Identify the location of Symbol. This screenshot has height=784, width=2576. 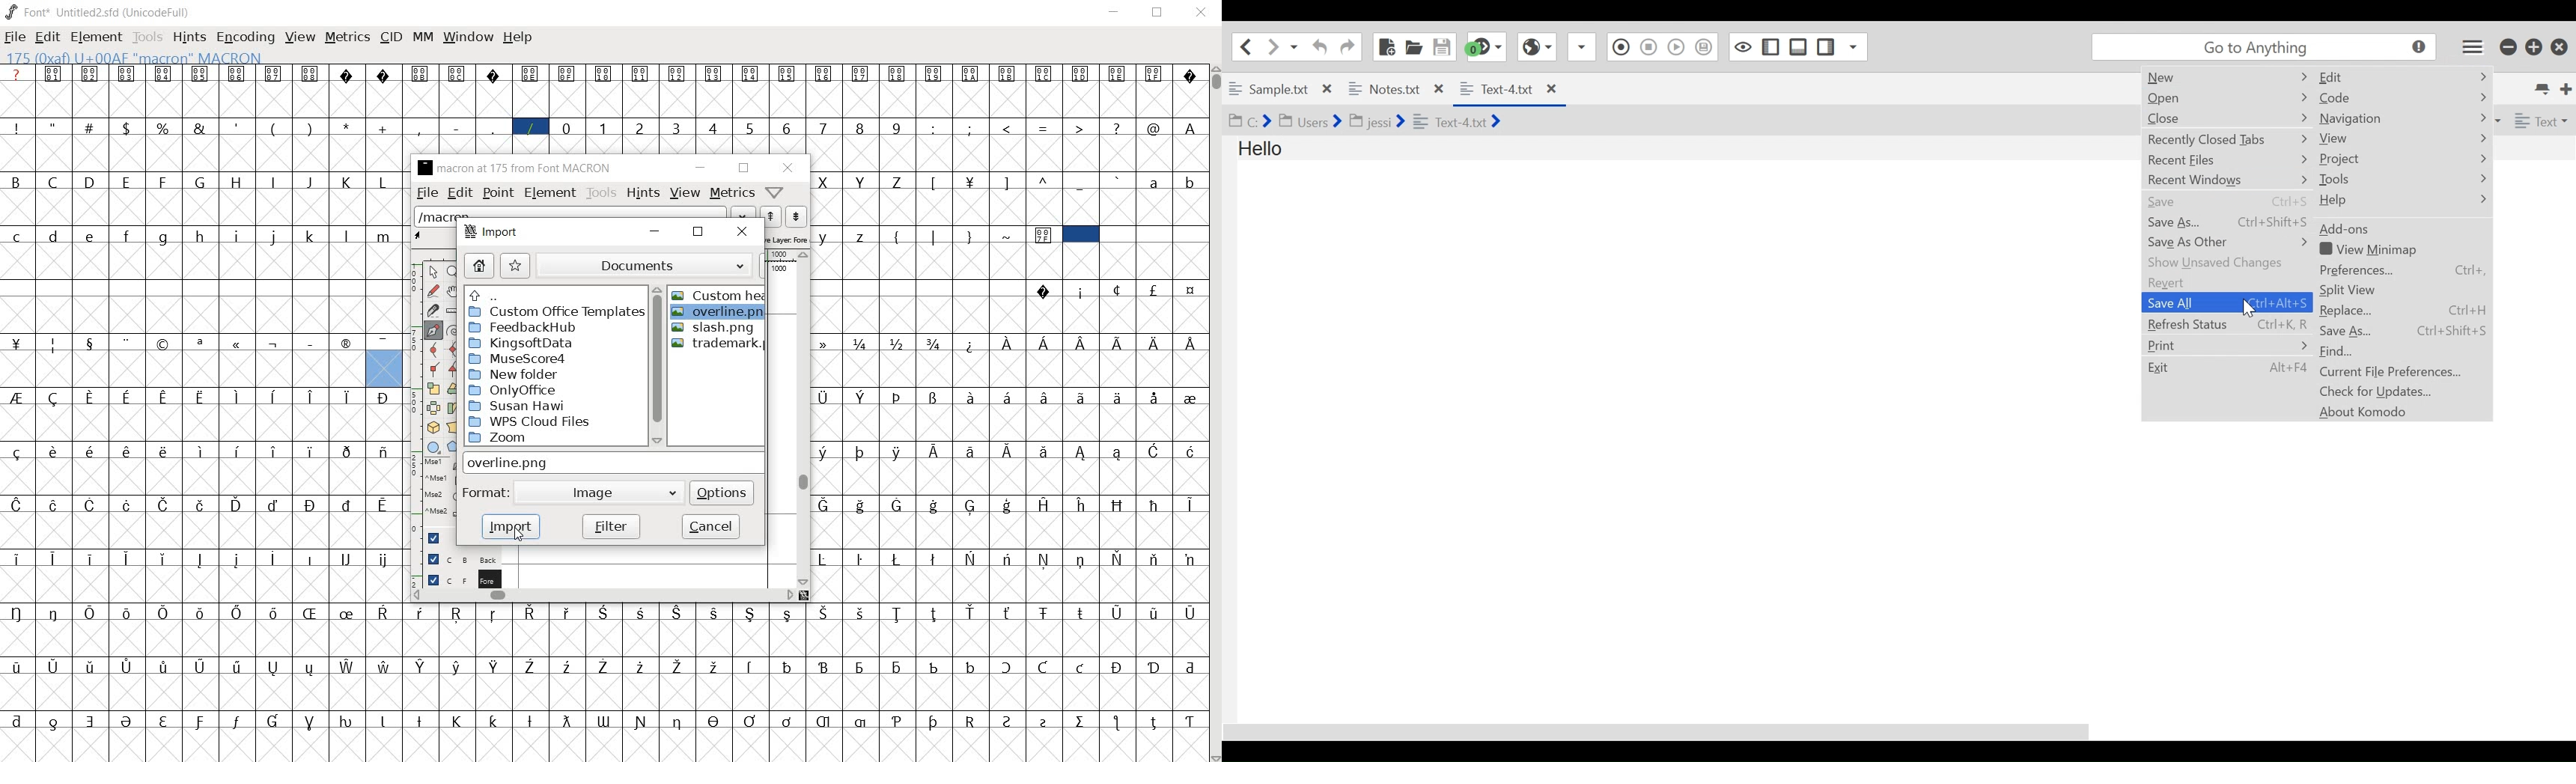
(530, 719).